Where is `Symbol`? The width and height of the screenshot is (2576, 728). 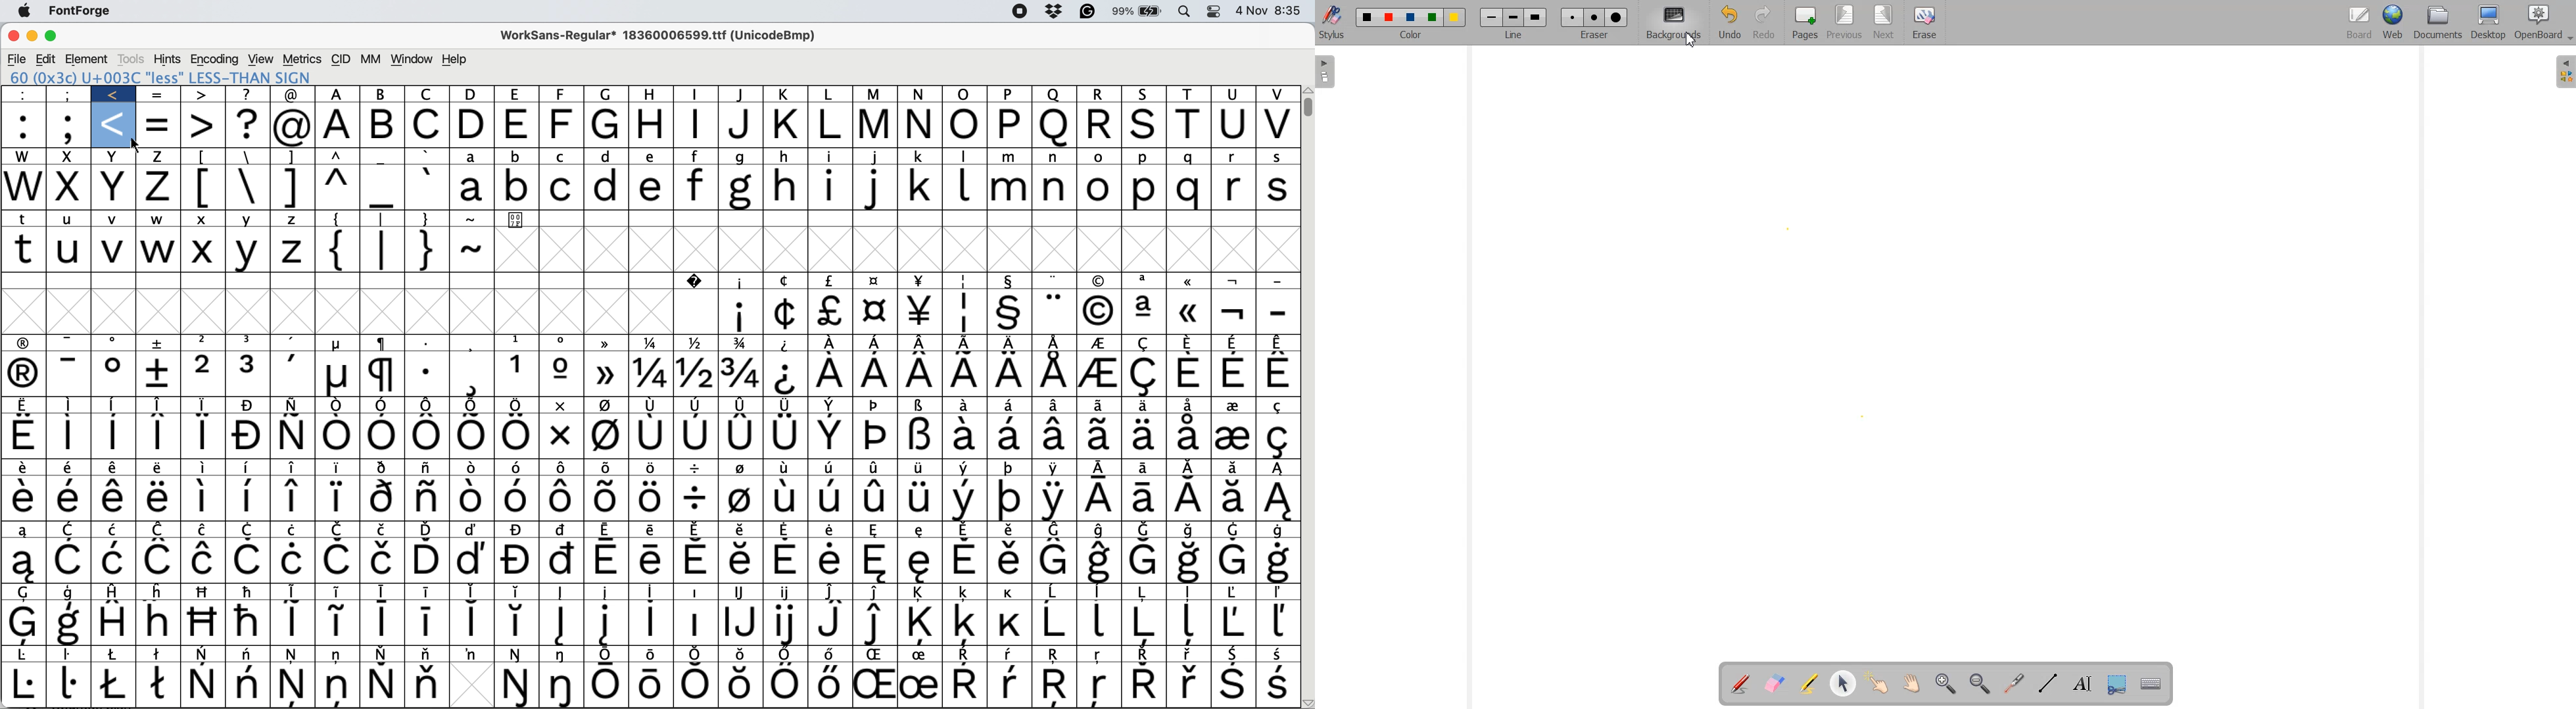
Symbol is located at coordinates (652, 498).